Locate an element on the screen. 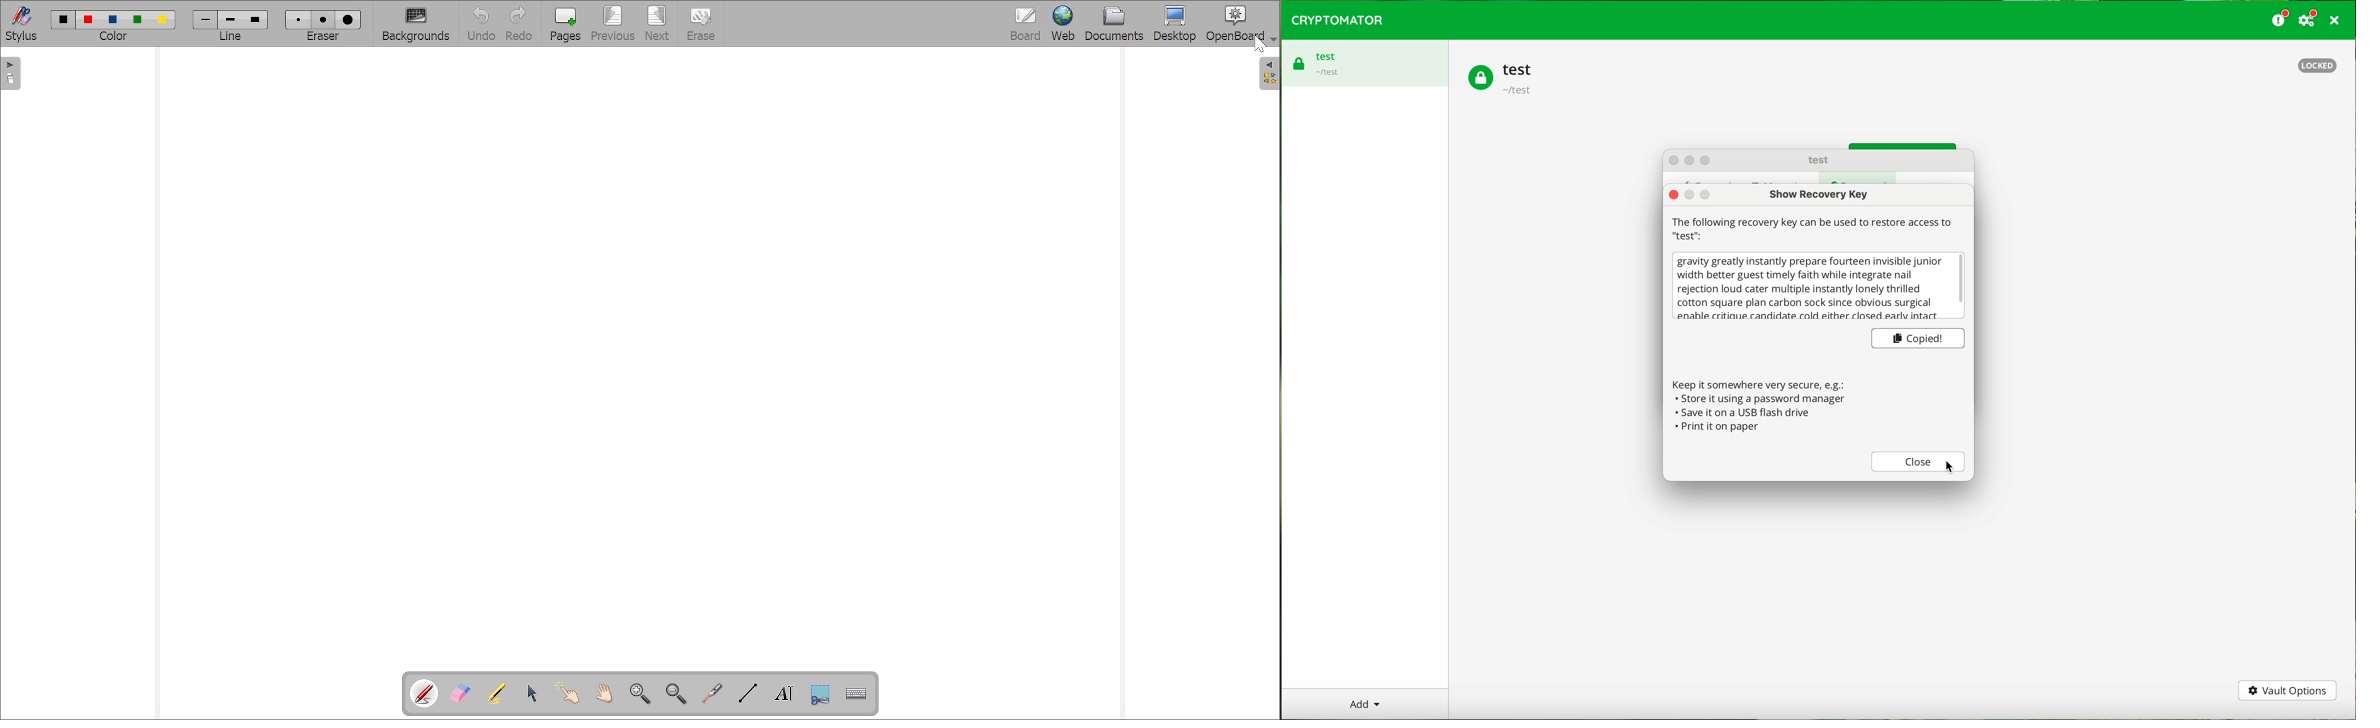 Image resolution: width=2380 pixels, height=728 pixels. Virtual laser pointer is located at coordinates (711, 693).